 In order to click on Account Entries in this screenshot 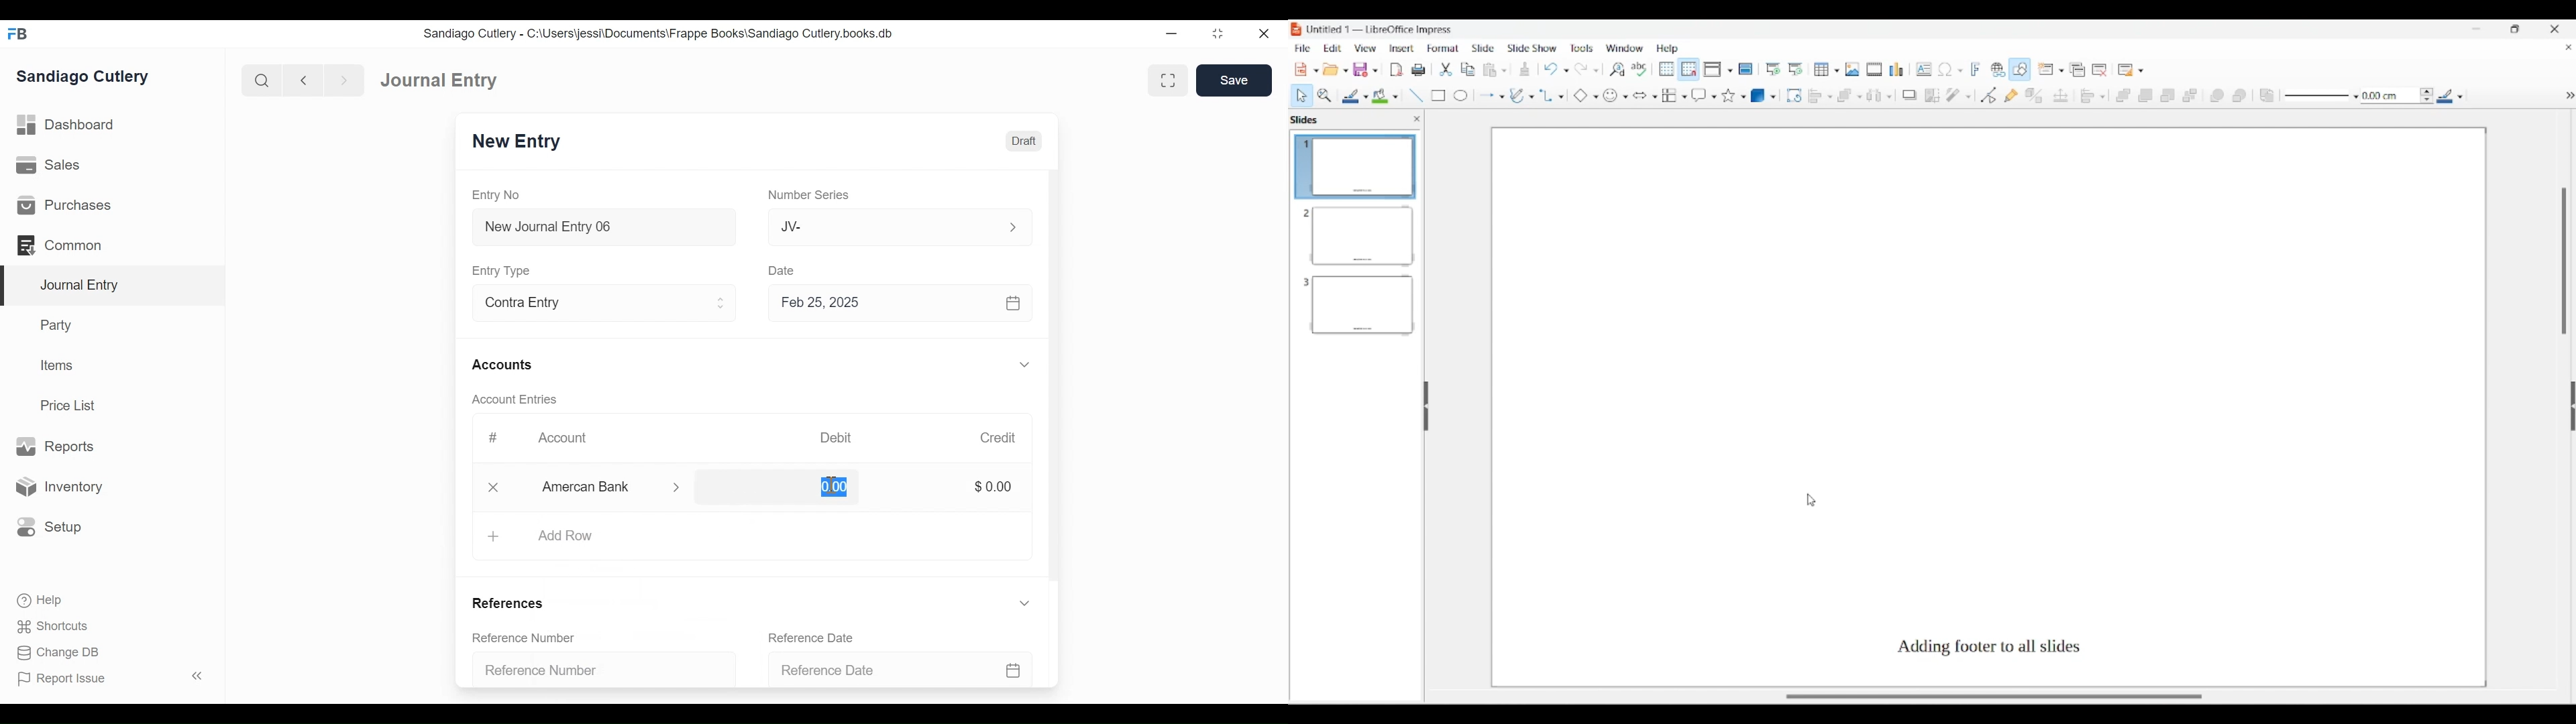, I will do `click(518, 400)`.